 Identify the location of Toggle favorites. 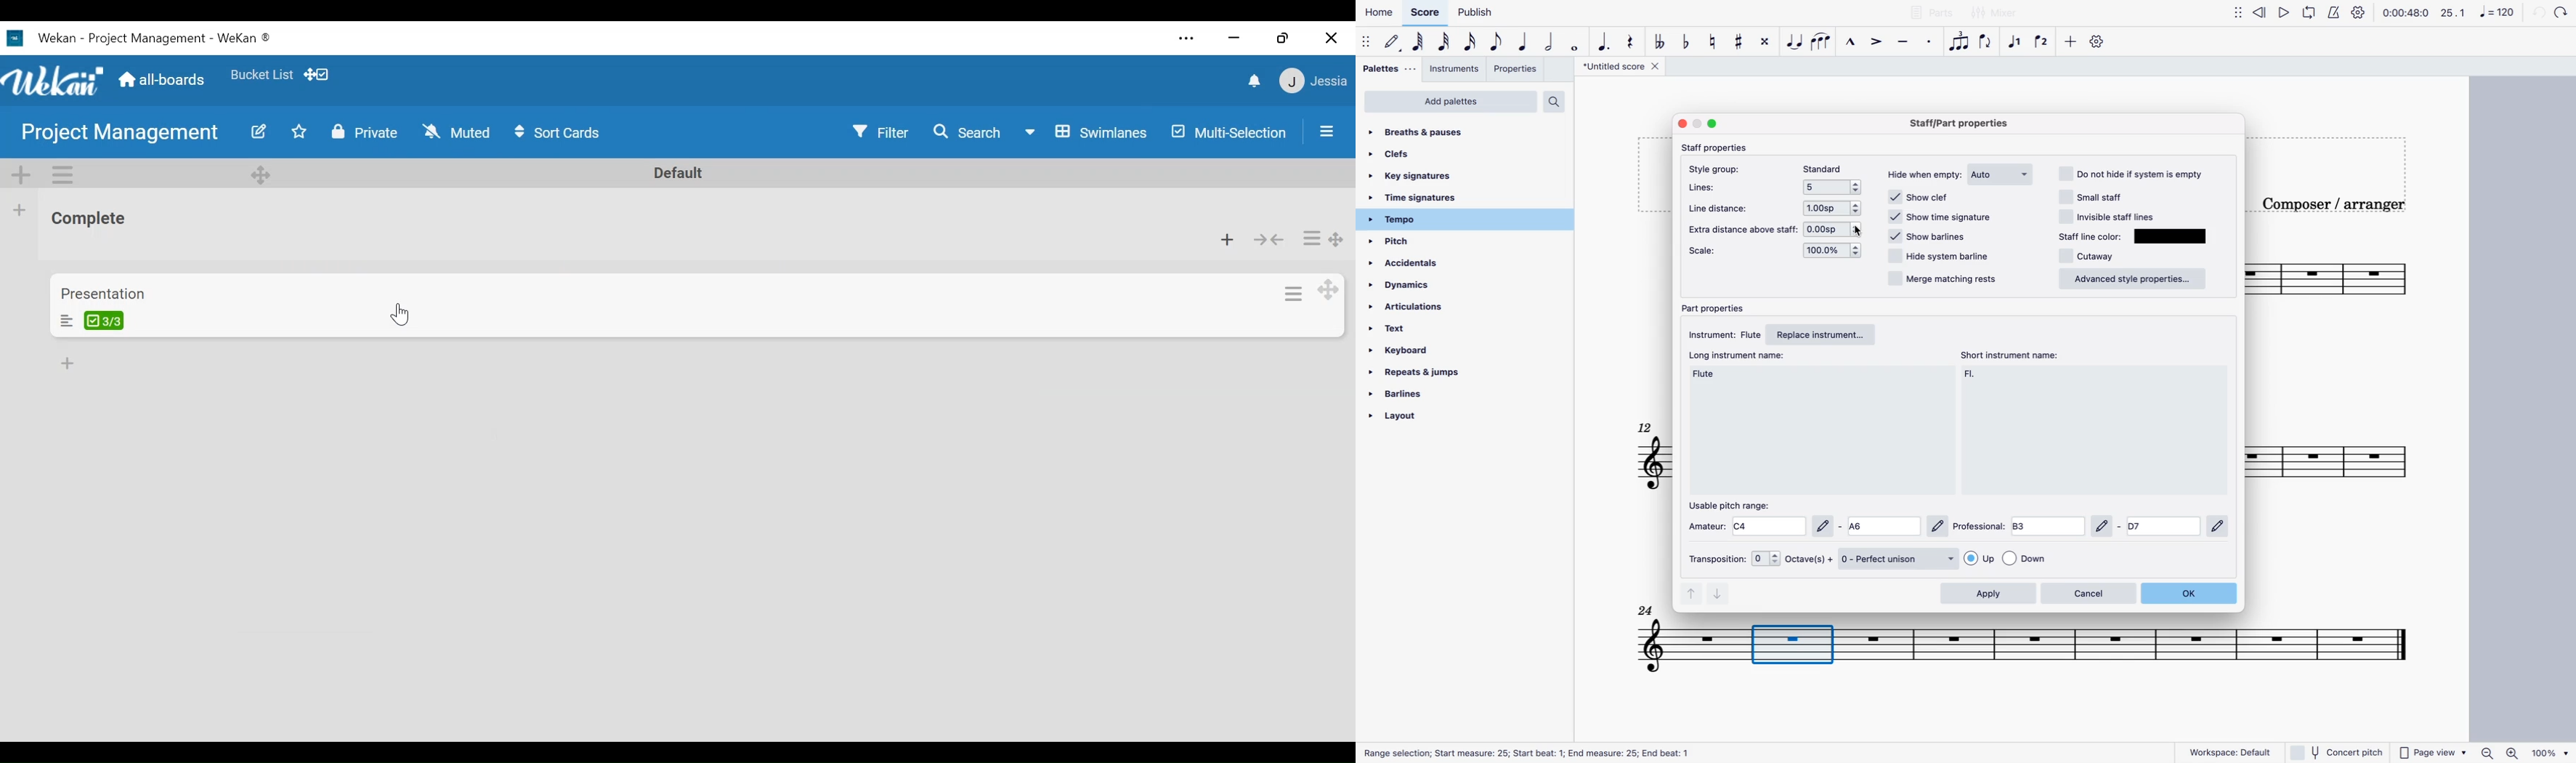
(261, 75).